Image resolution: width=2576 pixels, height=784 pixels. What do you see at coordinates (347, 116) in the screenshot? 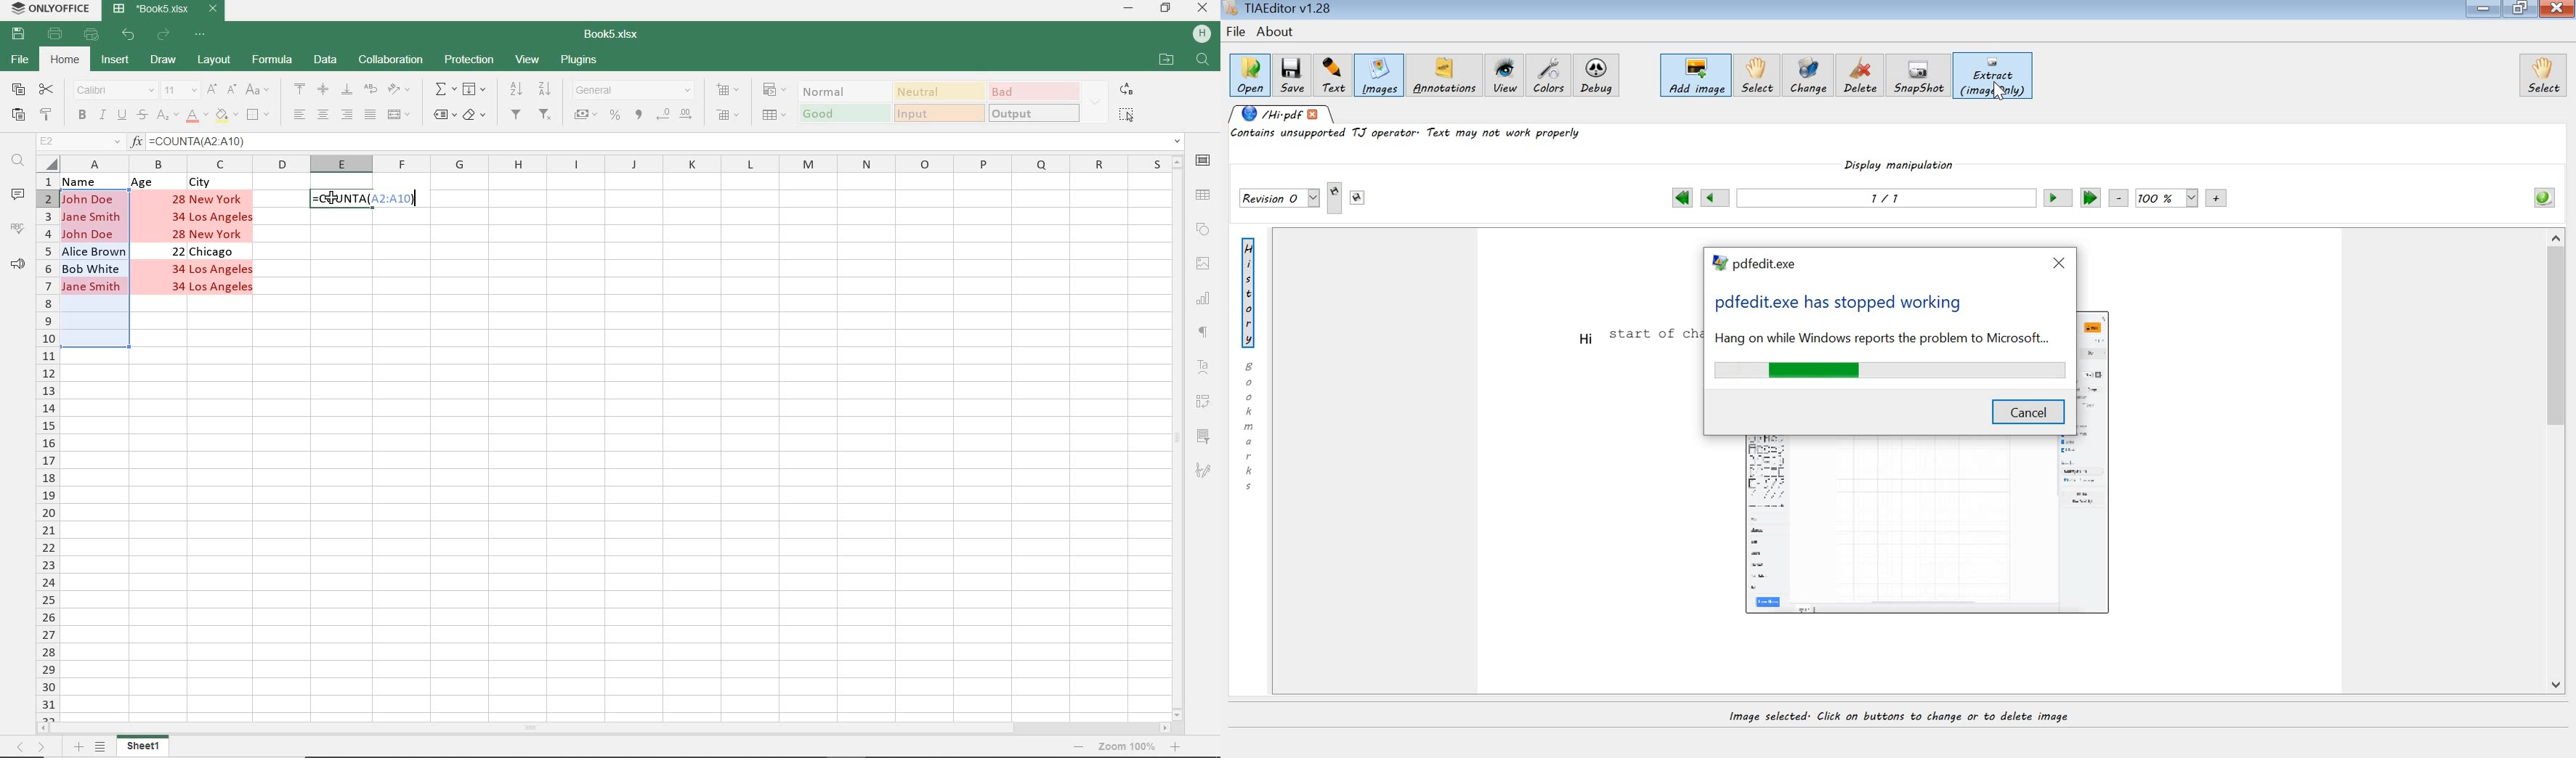
I see `ALIGN RIGHT` at bounding box center [347, 116].